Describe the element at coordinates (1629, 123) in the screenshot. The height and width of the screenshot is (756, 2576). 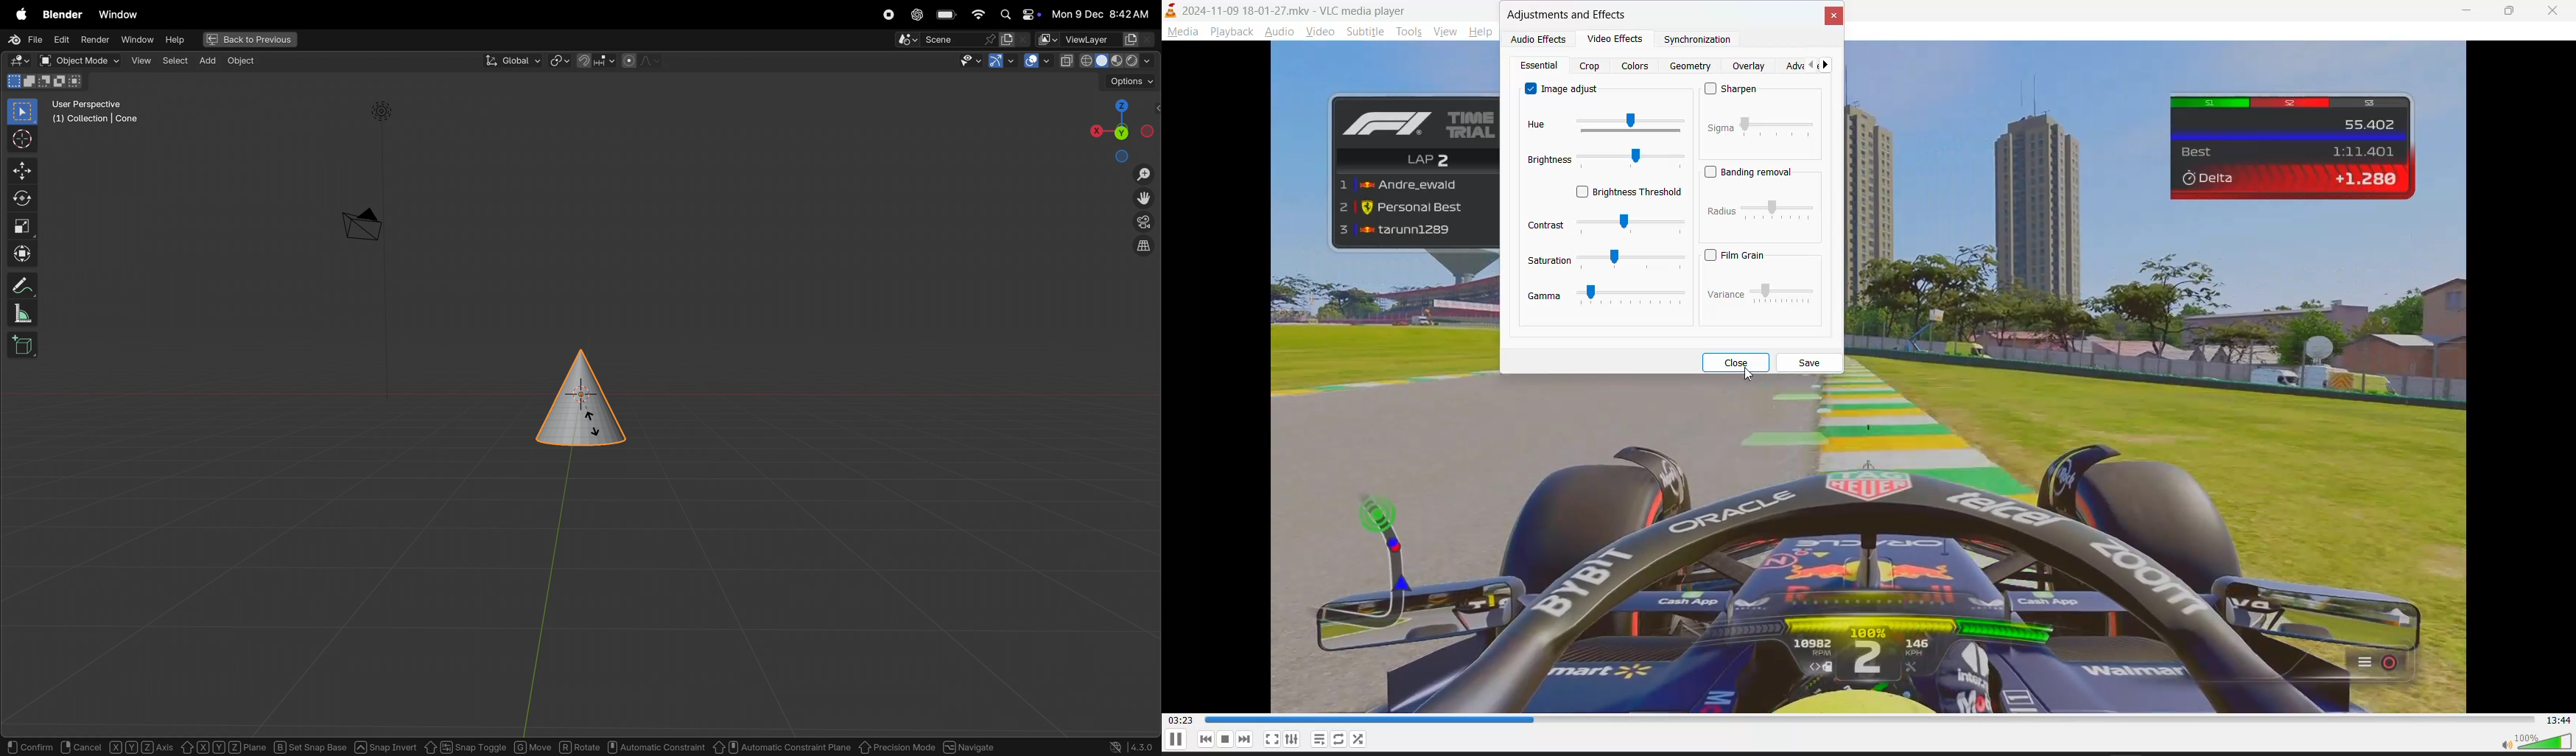
I see `hue slider` at that location.